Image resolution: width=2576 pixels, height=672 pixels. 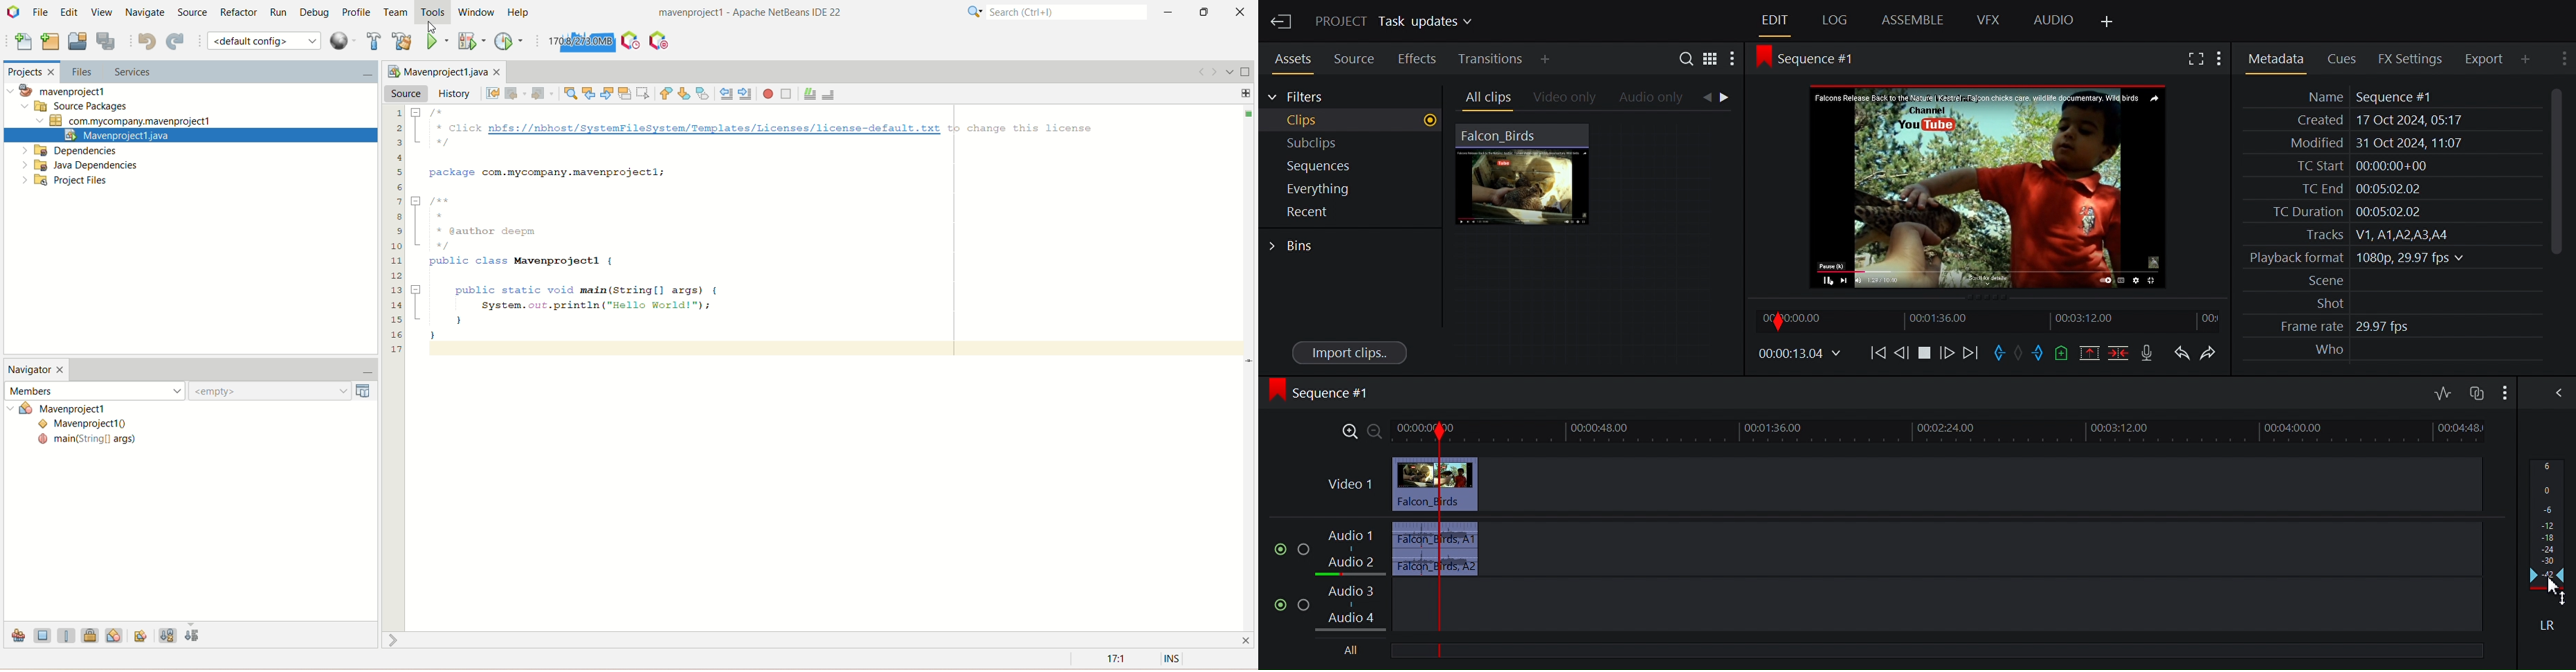 What do you see at coordinates (71, 107) in the screenshot?
I see `source package` at bounding box center [71, 107].